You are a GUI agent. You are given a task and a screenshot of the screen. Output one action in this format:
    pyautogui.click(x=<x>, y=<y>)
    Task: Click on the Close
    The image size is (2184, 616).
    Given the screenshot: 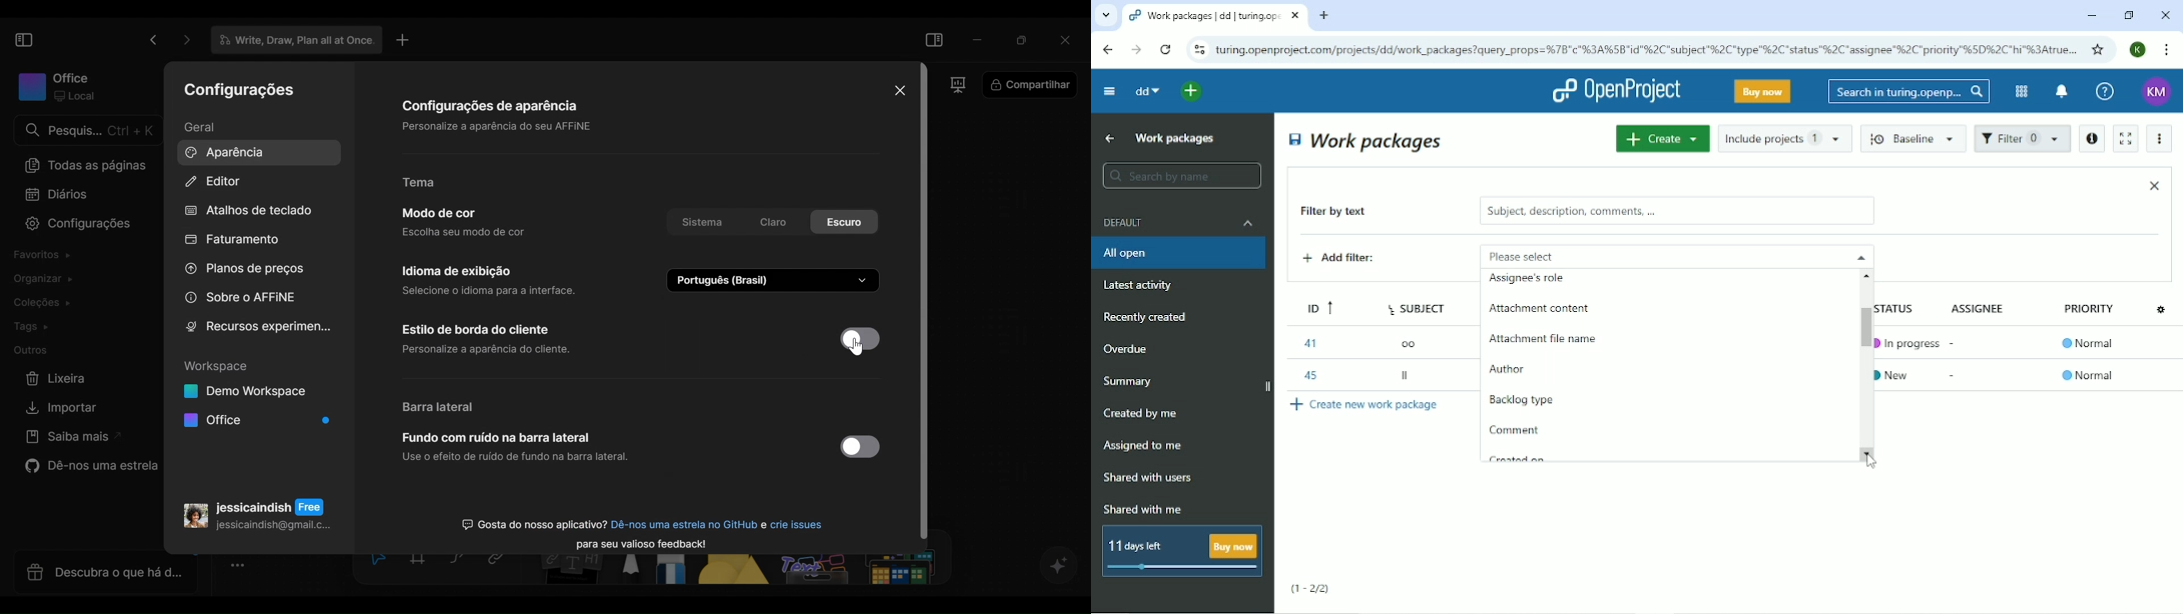 What is the action you would take?
    pyautogui.click(x=2165, y=15)
    